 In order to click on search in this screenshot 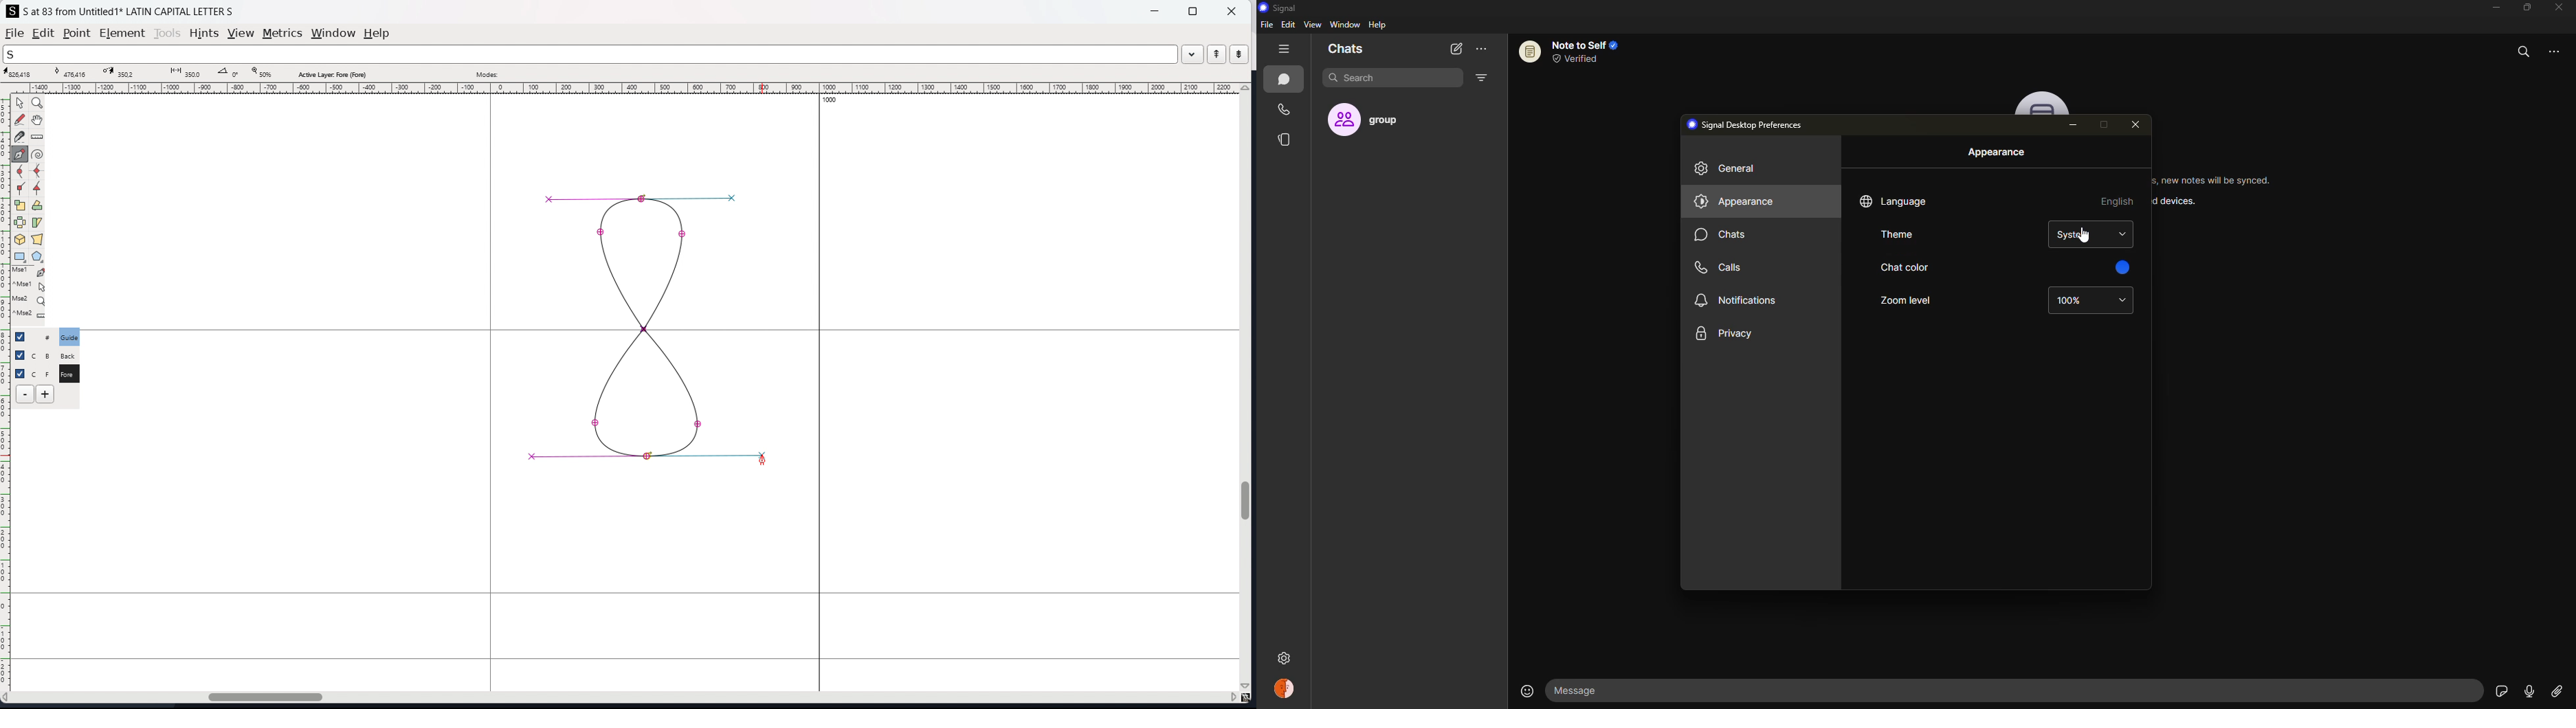, I will do `click(2524, 49)`.